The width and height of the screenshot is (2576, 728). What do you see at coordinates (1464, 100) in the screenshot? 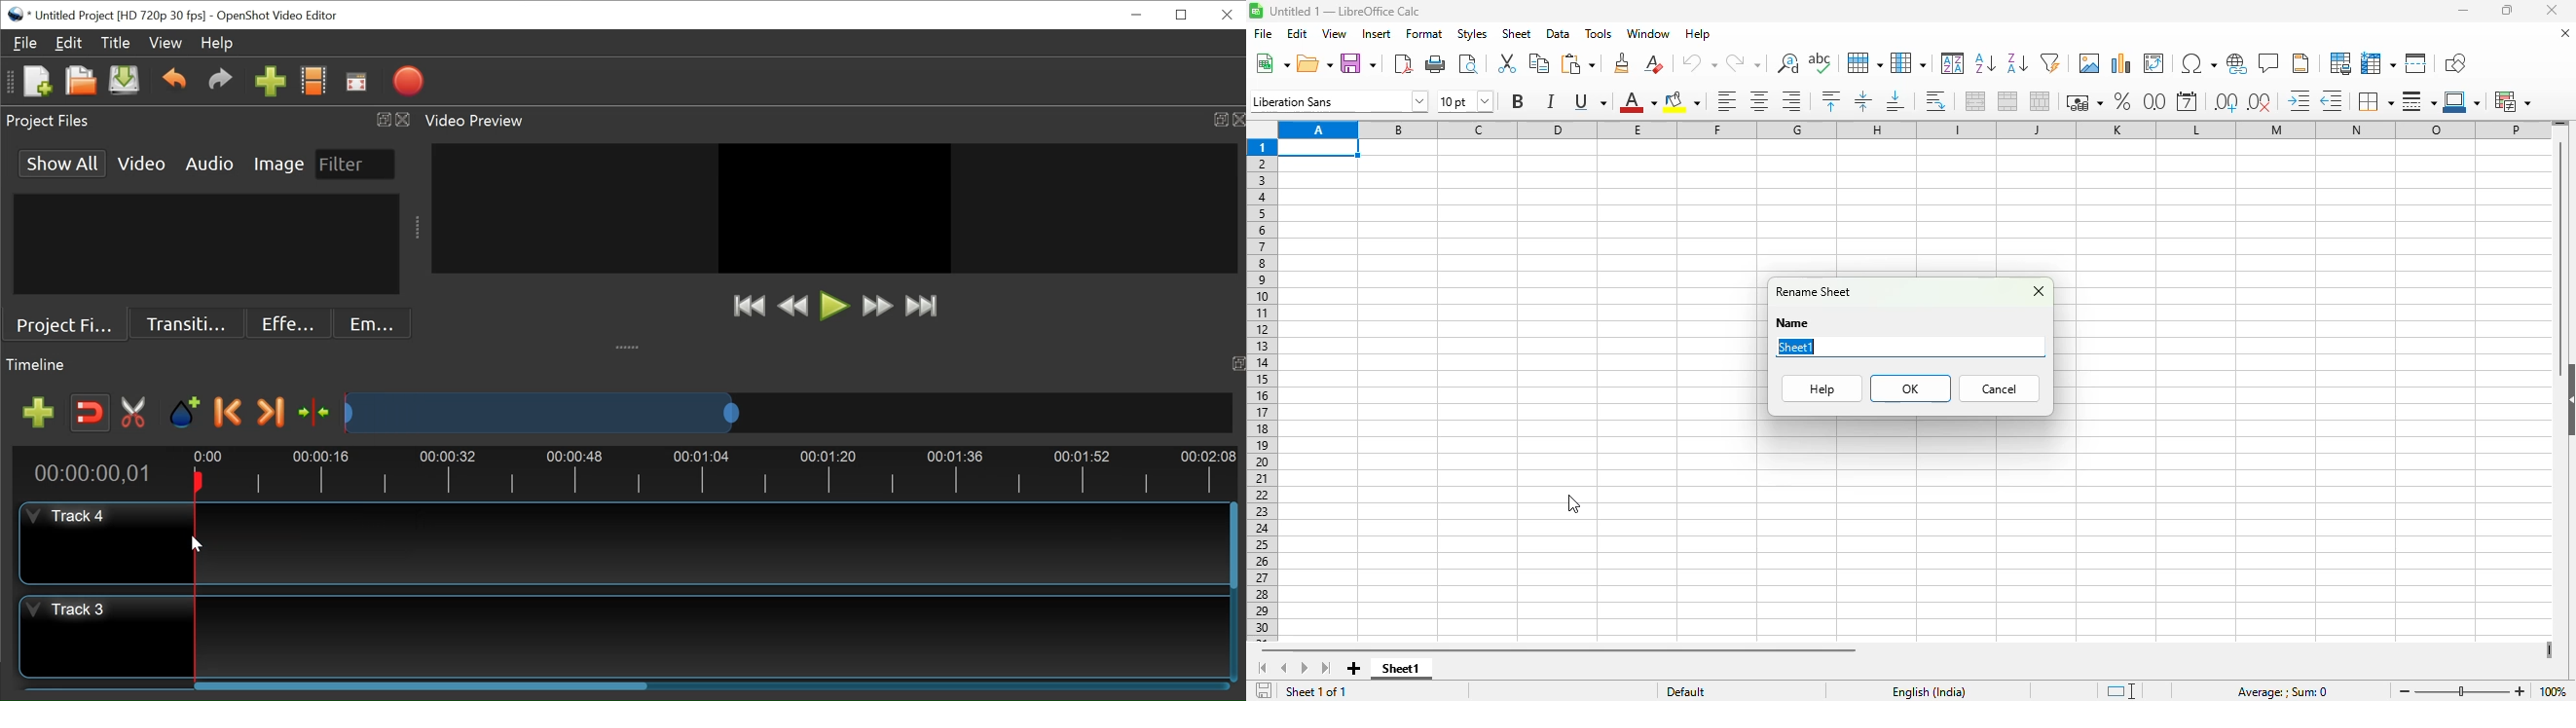
I see `font size` at bounding box center [1464, 100].